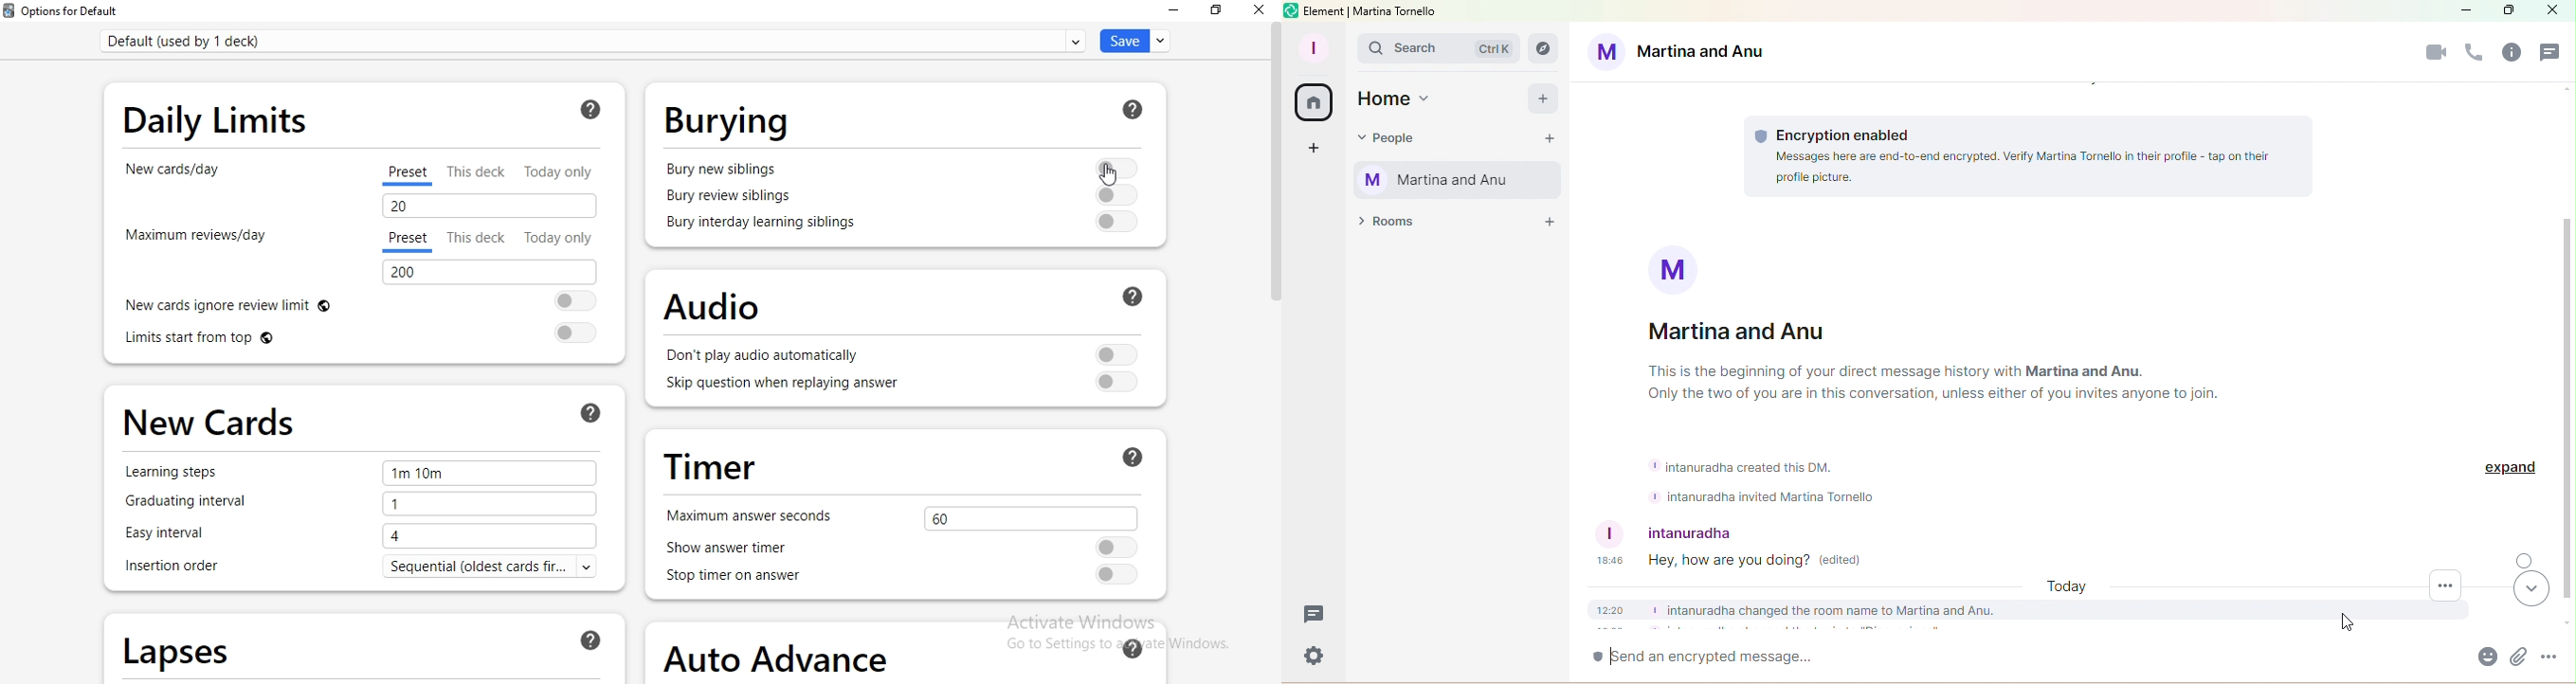 This screenshot has height=700, width=2576. Describe the element at coordinates (2568, 374) in the screenshot. I see `Scroll bar` at that location.